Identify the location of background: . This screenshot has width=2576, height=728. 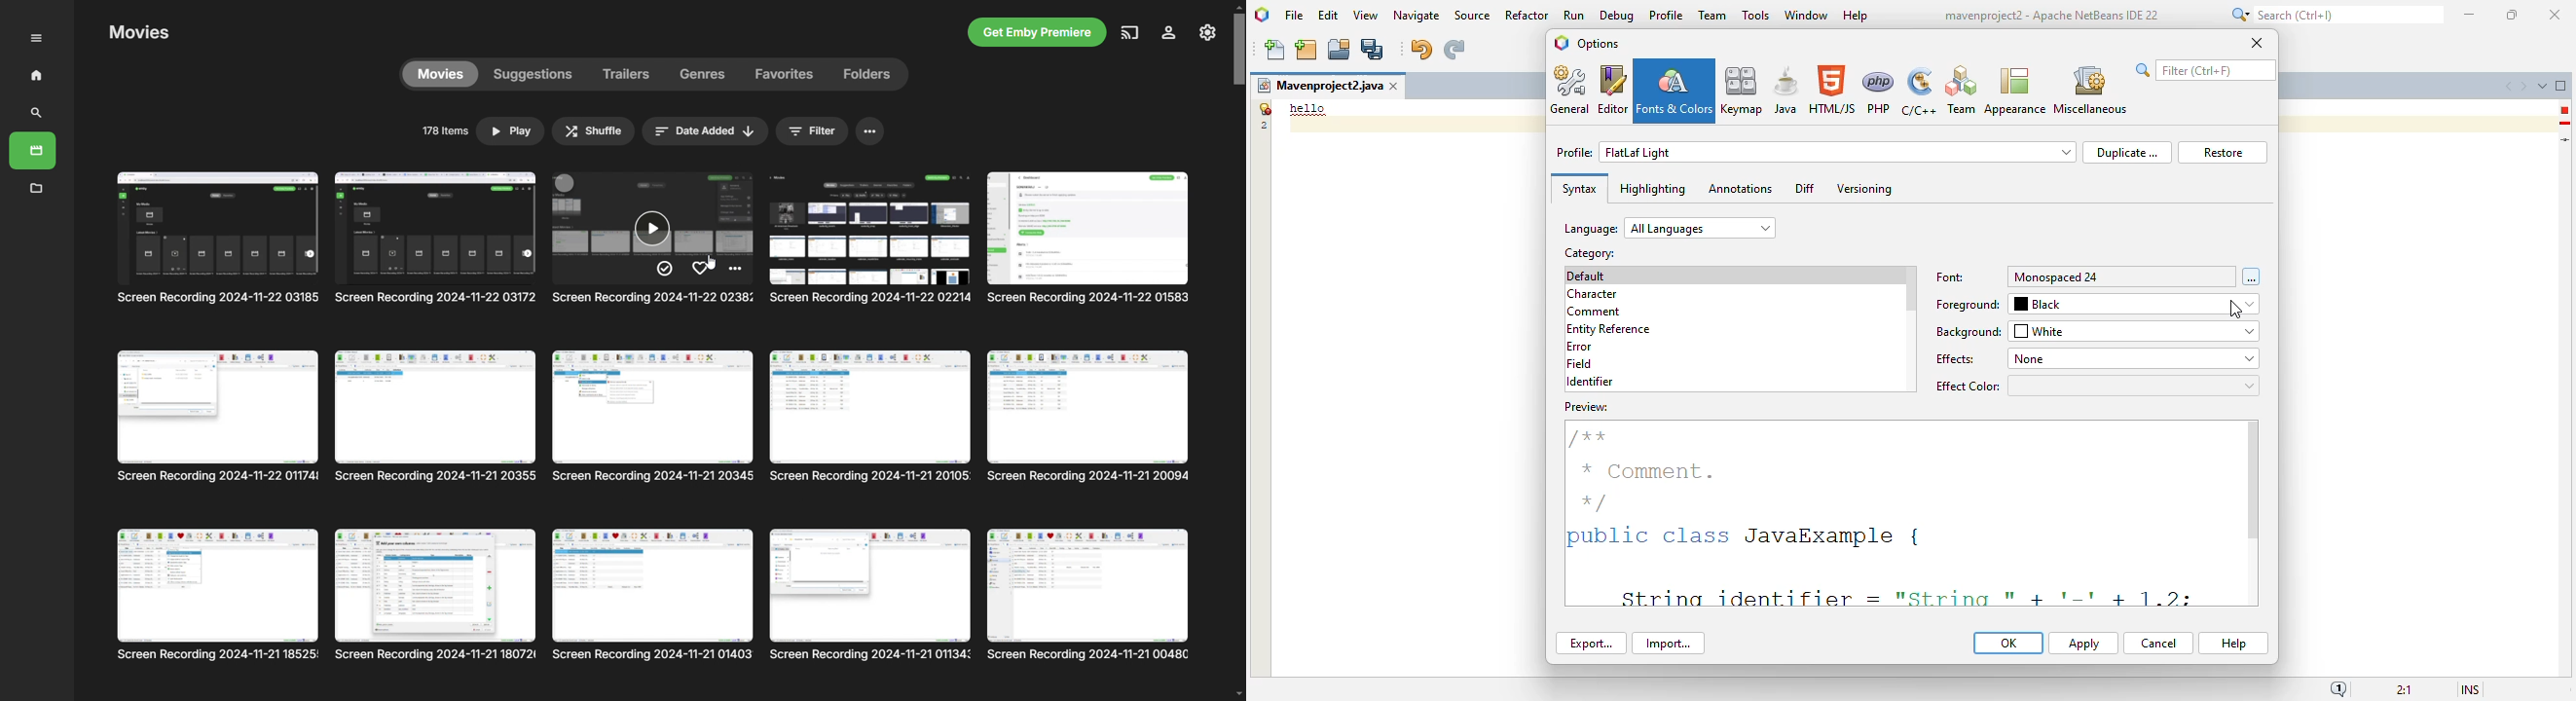
(1969, 332).